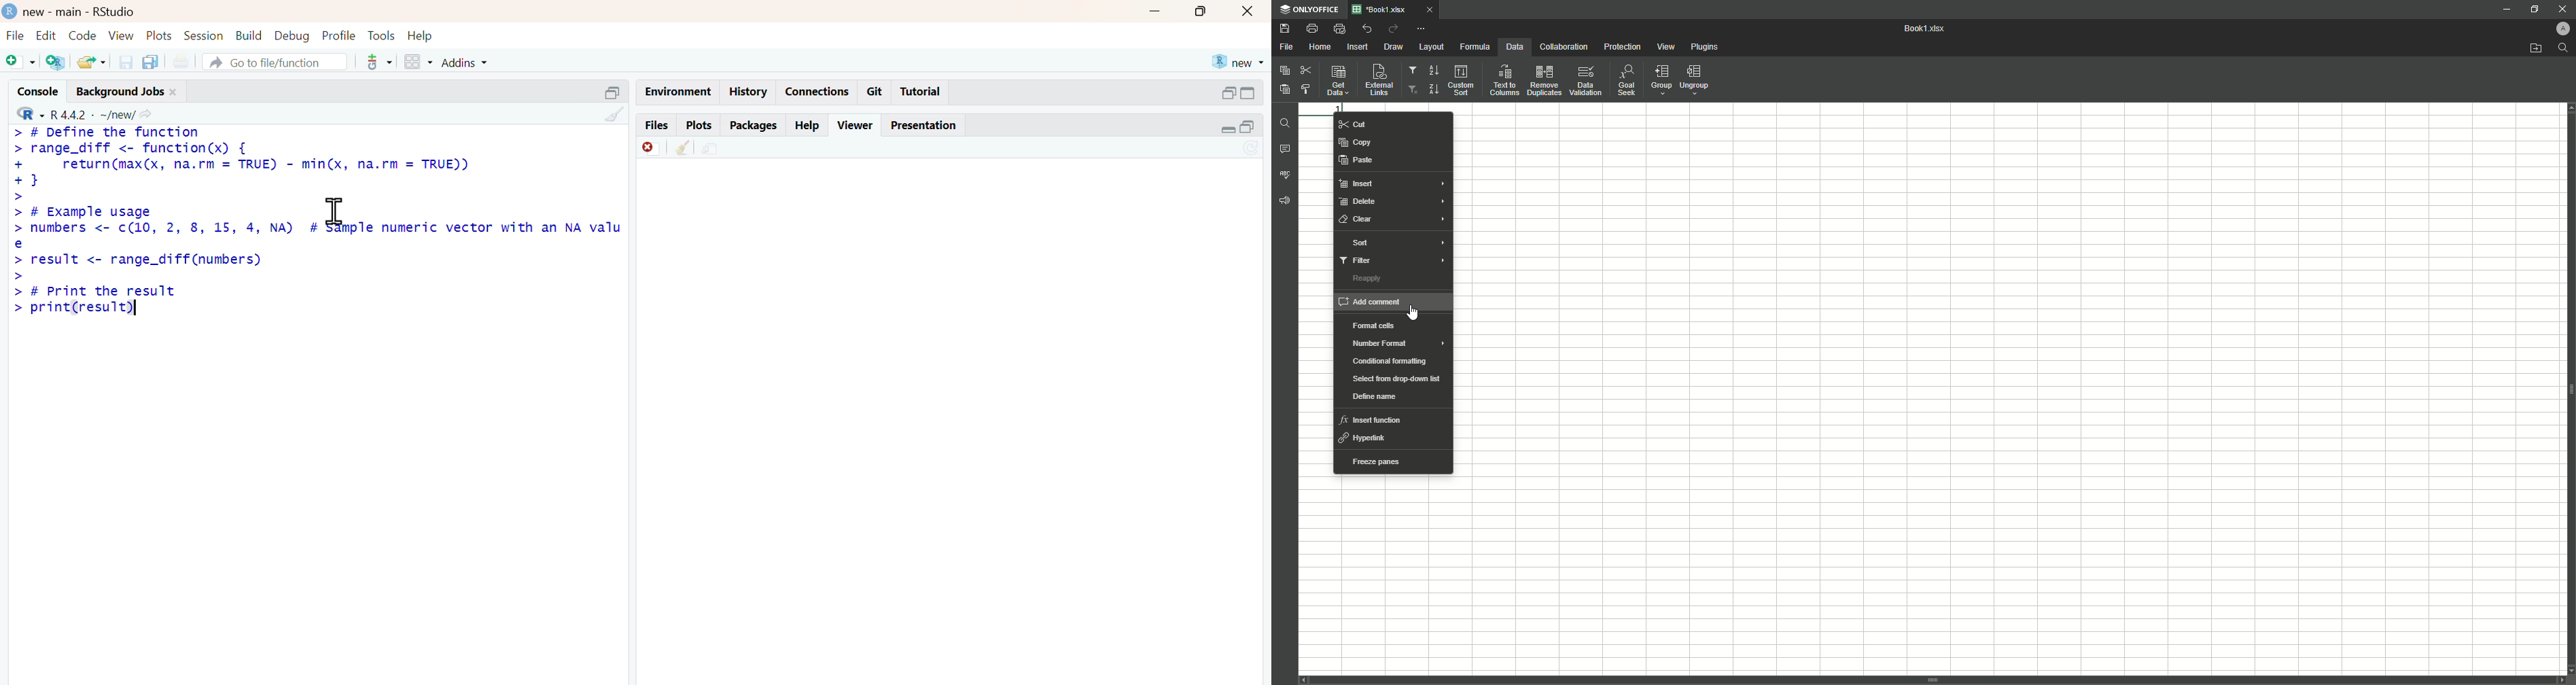 The width and height of the screenshot is (2576, 700). I want to click on Spell Check, so click(1286, 174).